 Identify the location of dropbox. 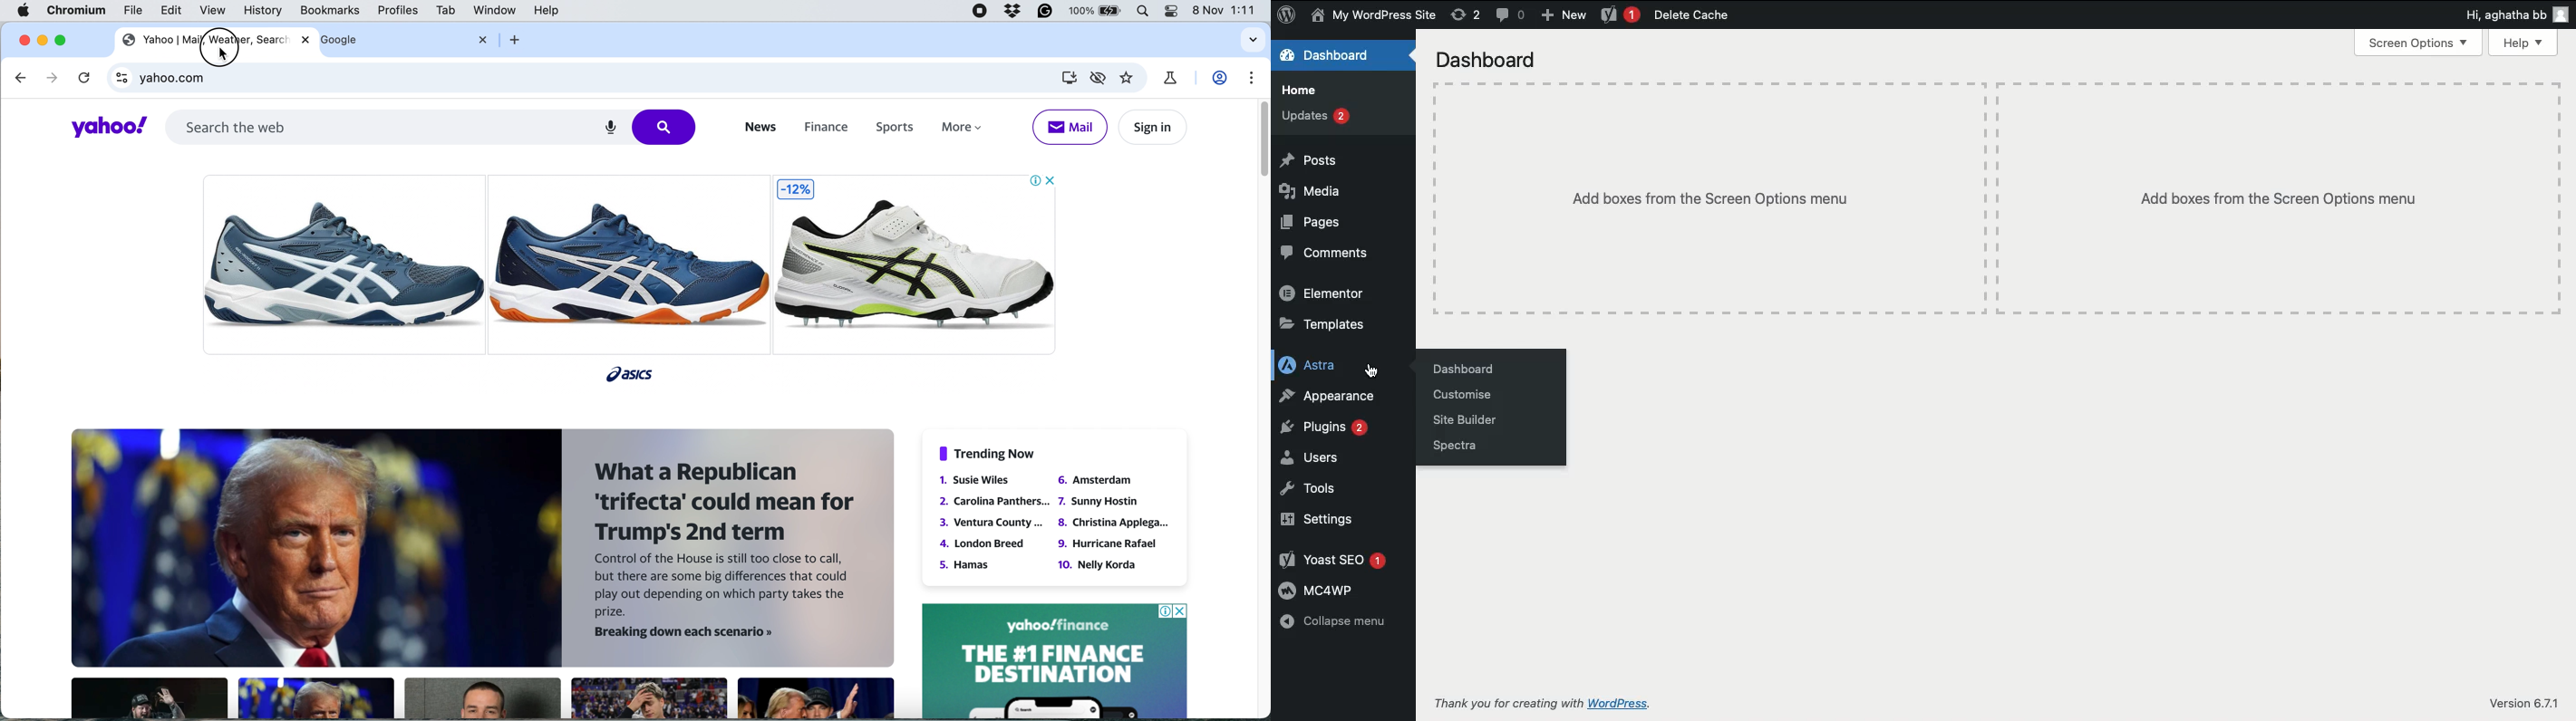
(1012, 12).